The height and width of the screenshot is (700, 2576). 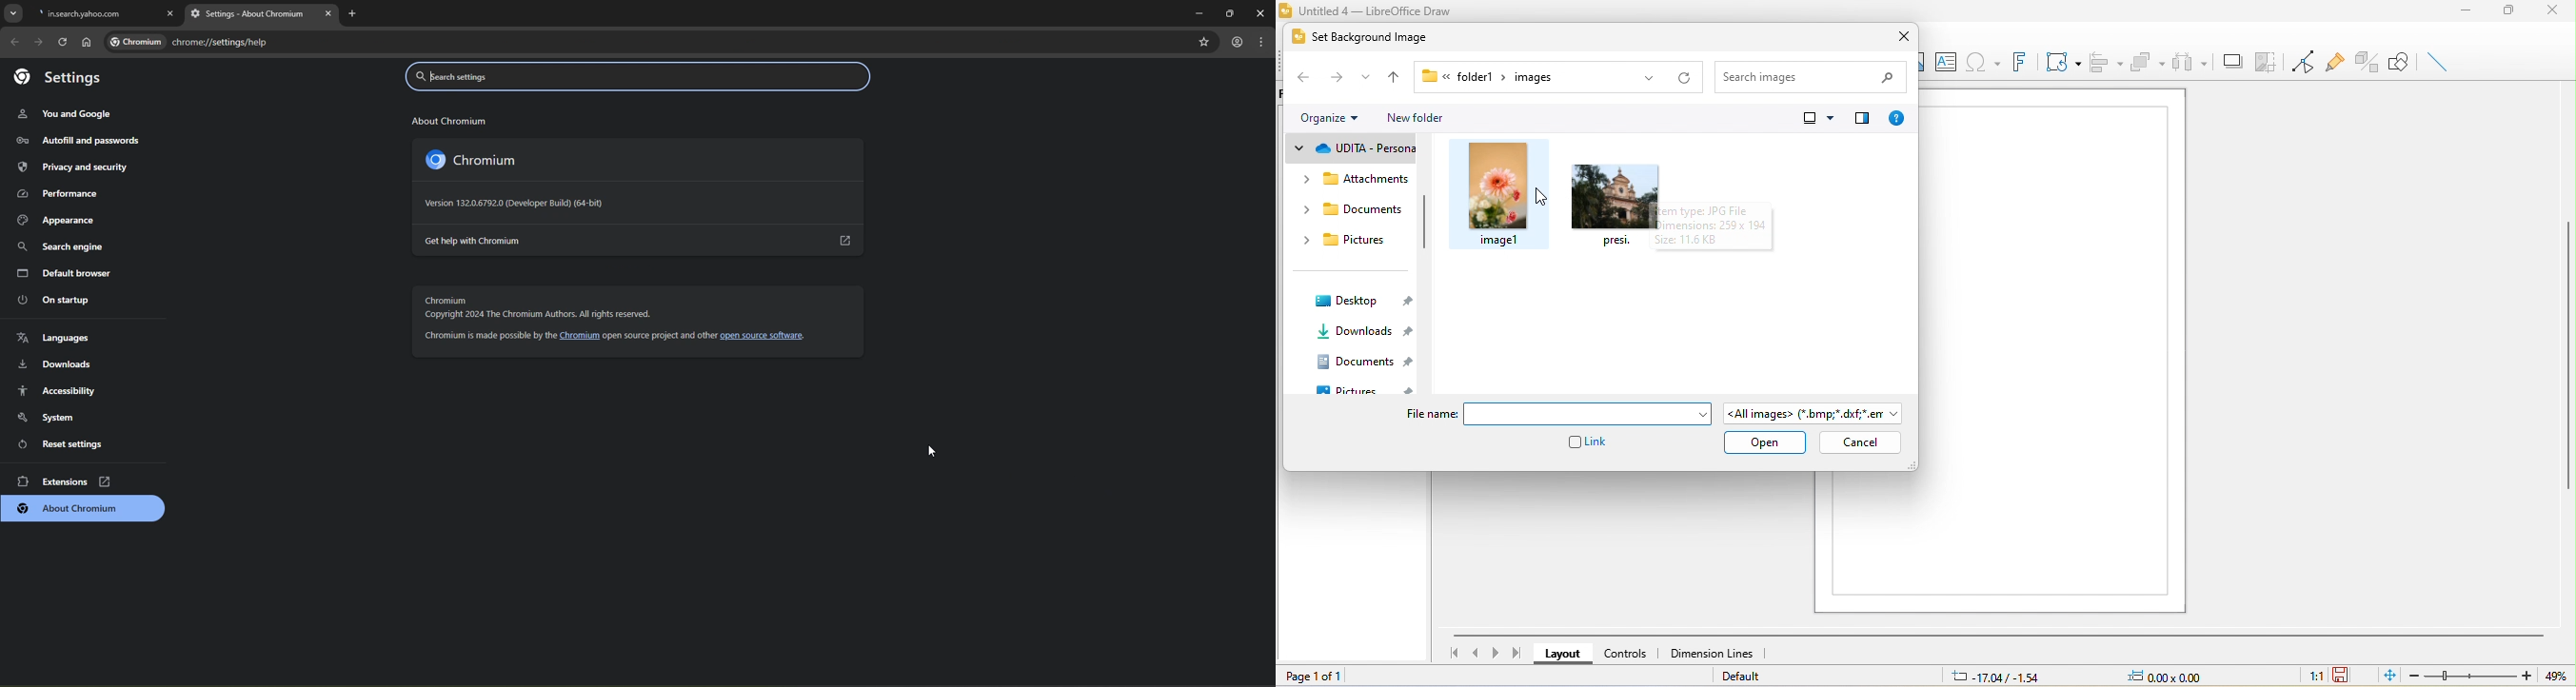 What do you see at coordinates (1541, 195) in the screenshot?
I see `cursor movement` at bounding box center [1541, 195].